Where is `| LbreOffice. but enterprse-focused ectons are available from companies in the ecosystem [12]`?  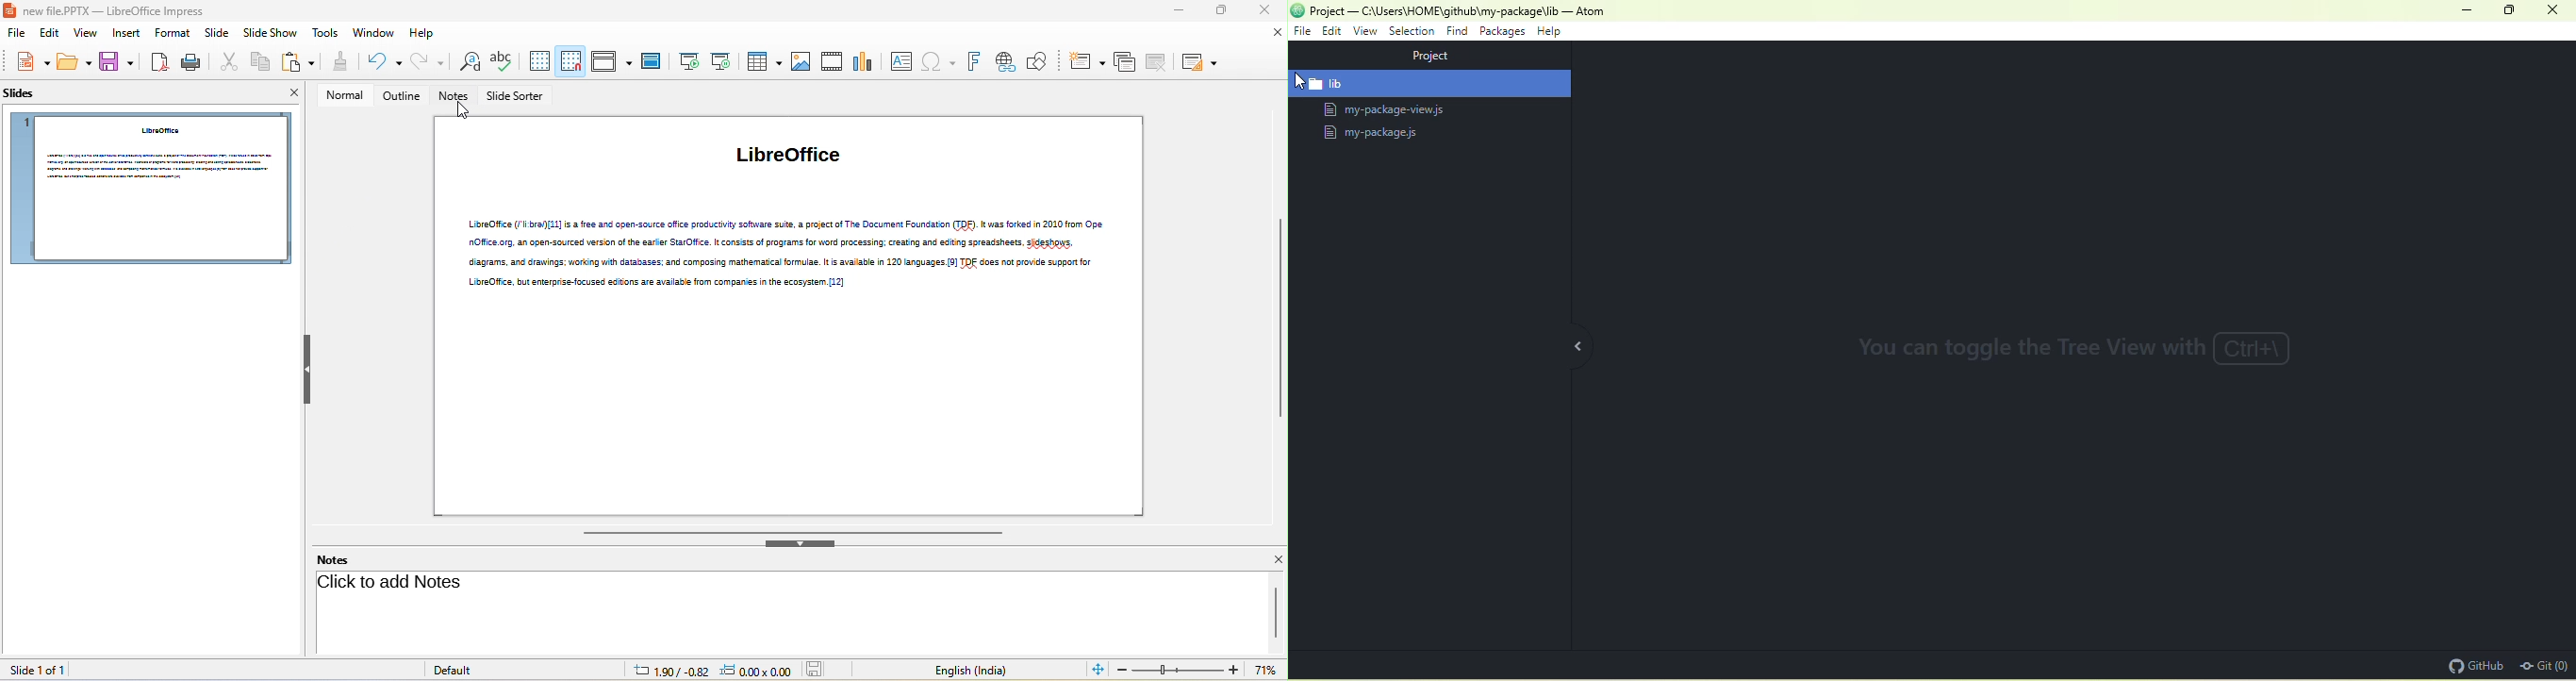
| LbreOffice. but enterprse-focused ectons are available from companies in the ecosystem [12] is located at coordinates (655, 284).